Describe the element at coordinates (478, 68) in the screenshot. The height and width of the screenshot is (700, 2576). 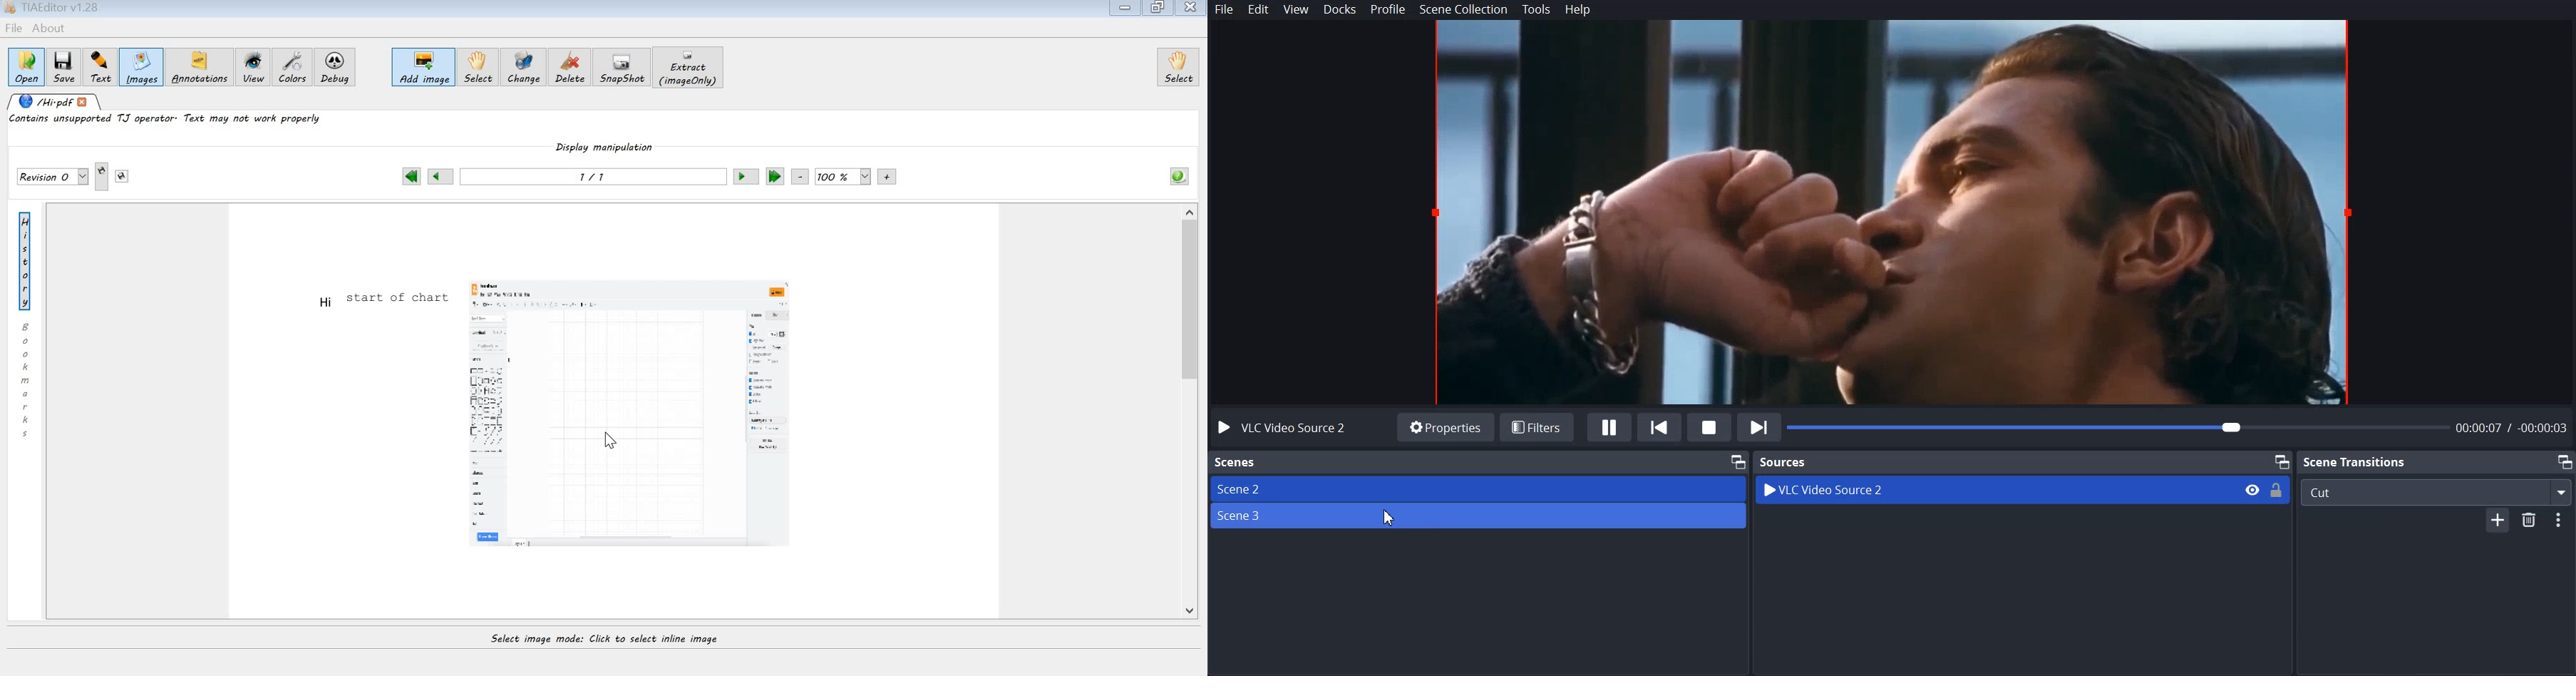
I see `select` at that location.